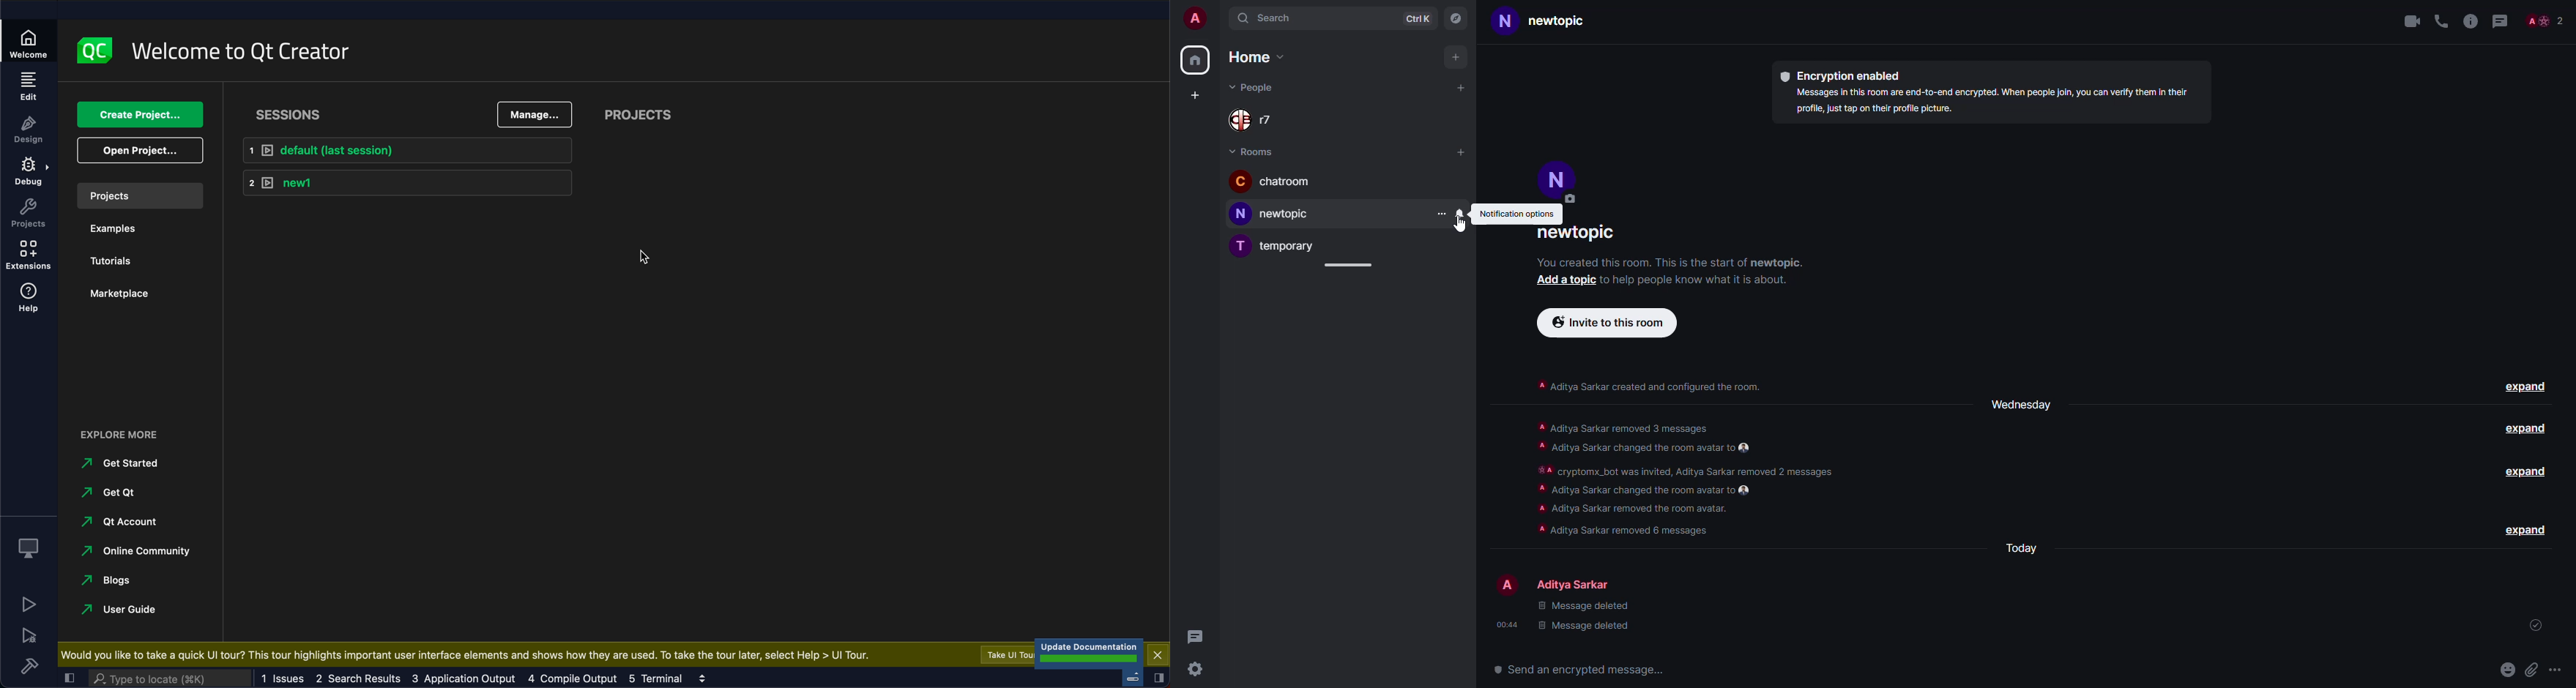 Image resolution: width=2576 pixels, height=700 pixels. What do you see at coordinates (117, 612) in the screenshot?
I see `user guide` at bounding box center [117, 612].